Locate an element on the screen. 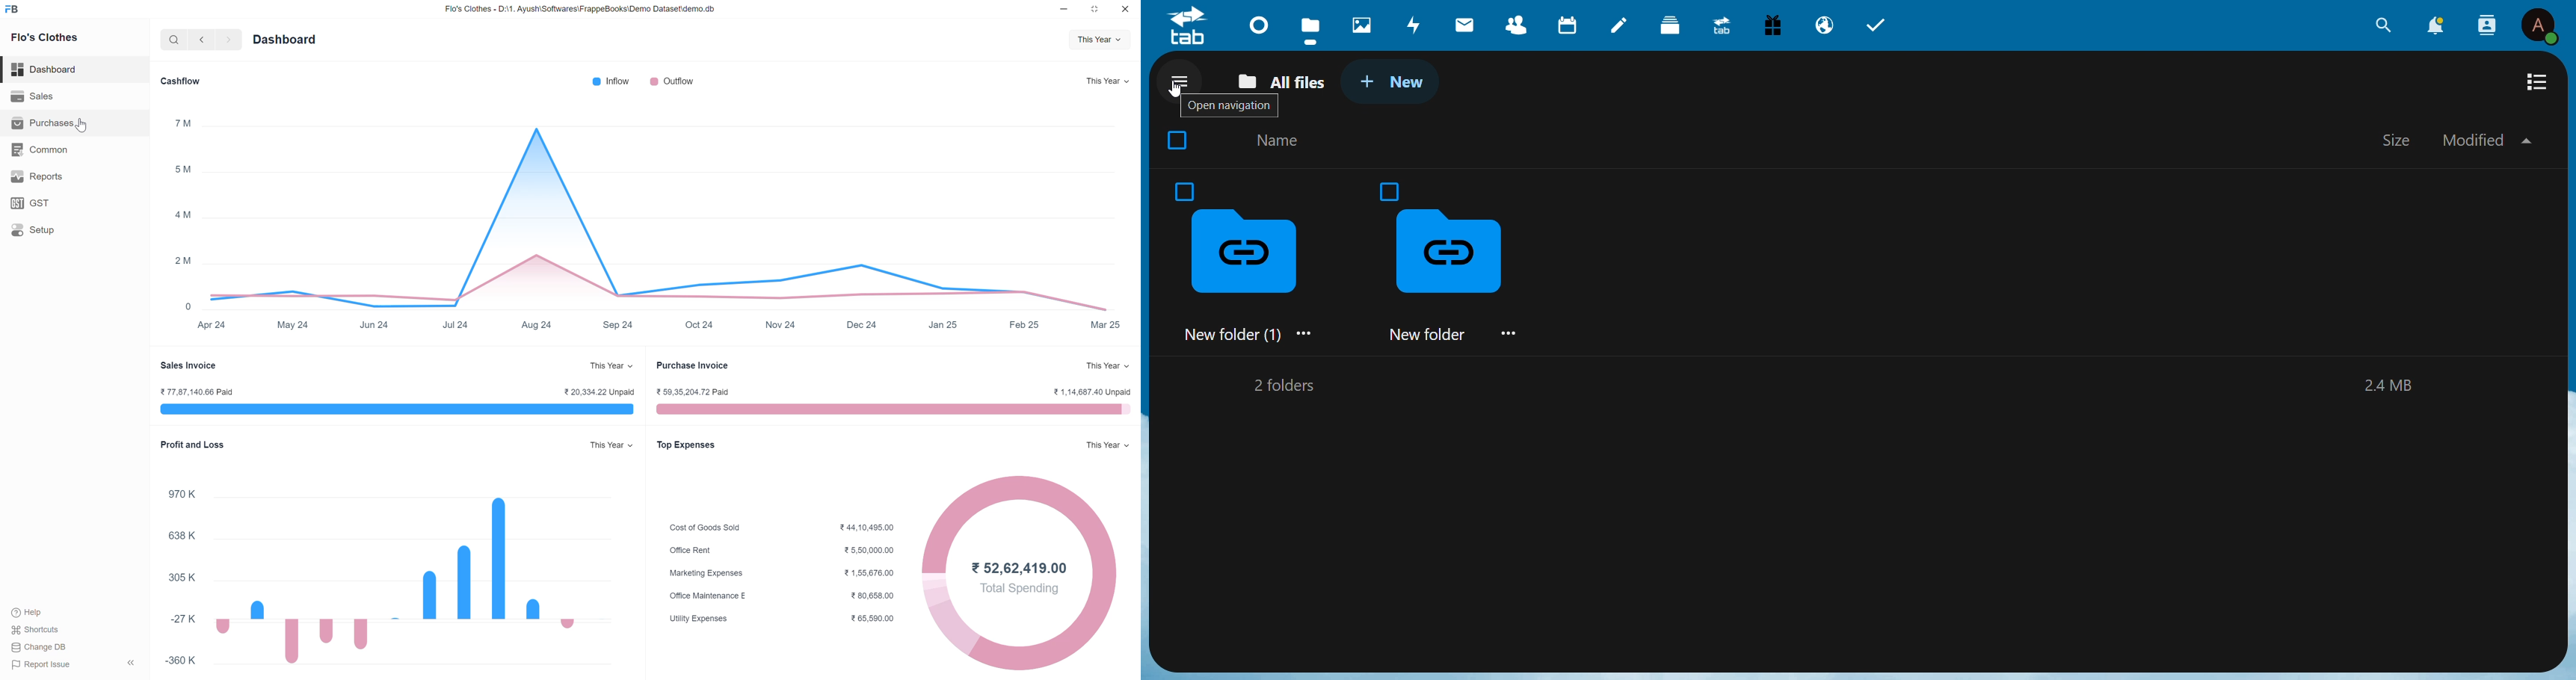 This screenshot has width=2576, height=700. may 24 is located at coordinates (293, 326).